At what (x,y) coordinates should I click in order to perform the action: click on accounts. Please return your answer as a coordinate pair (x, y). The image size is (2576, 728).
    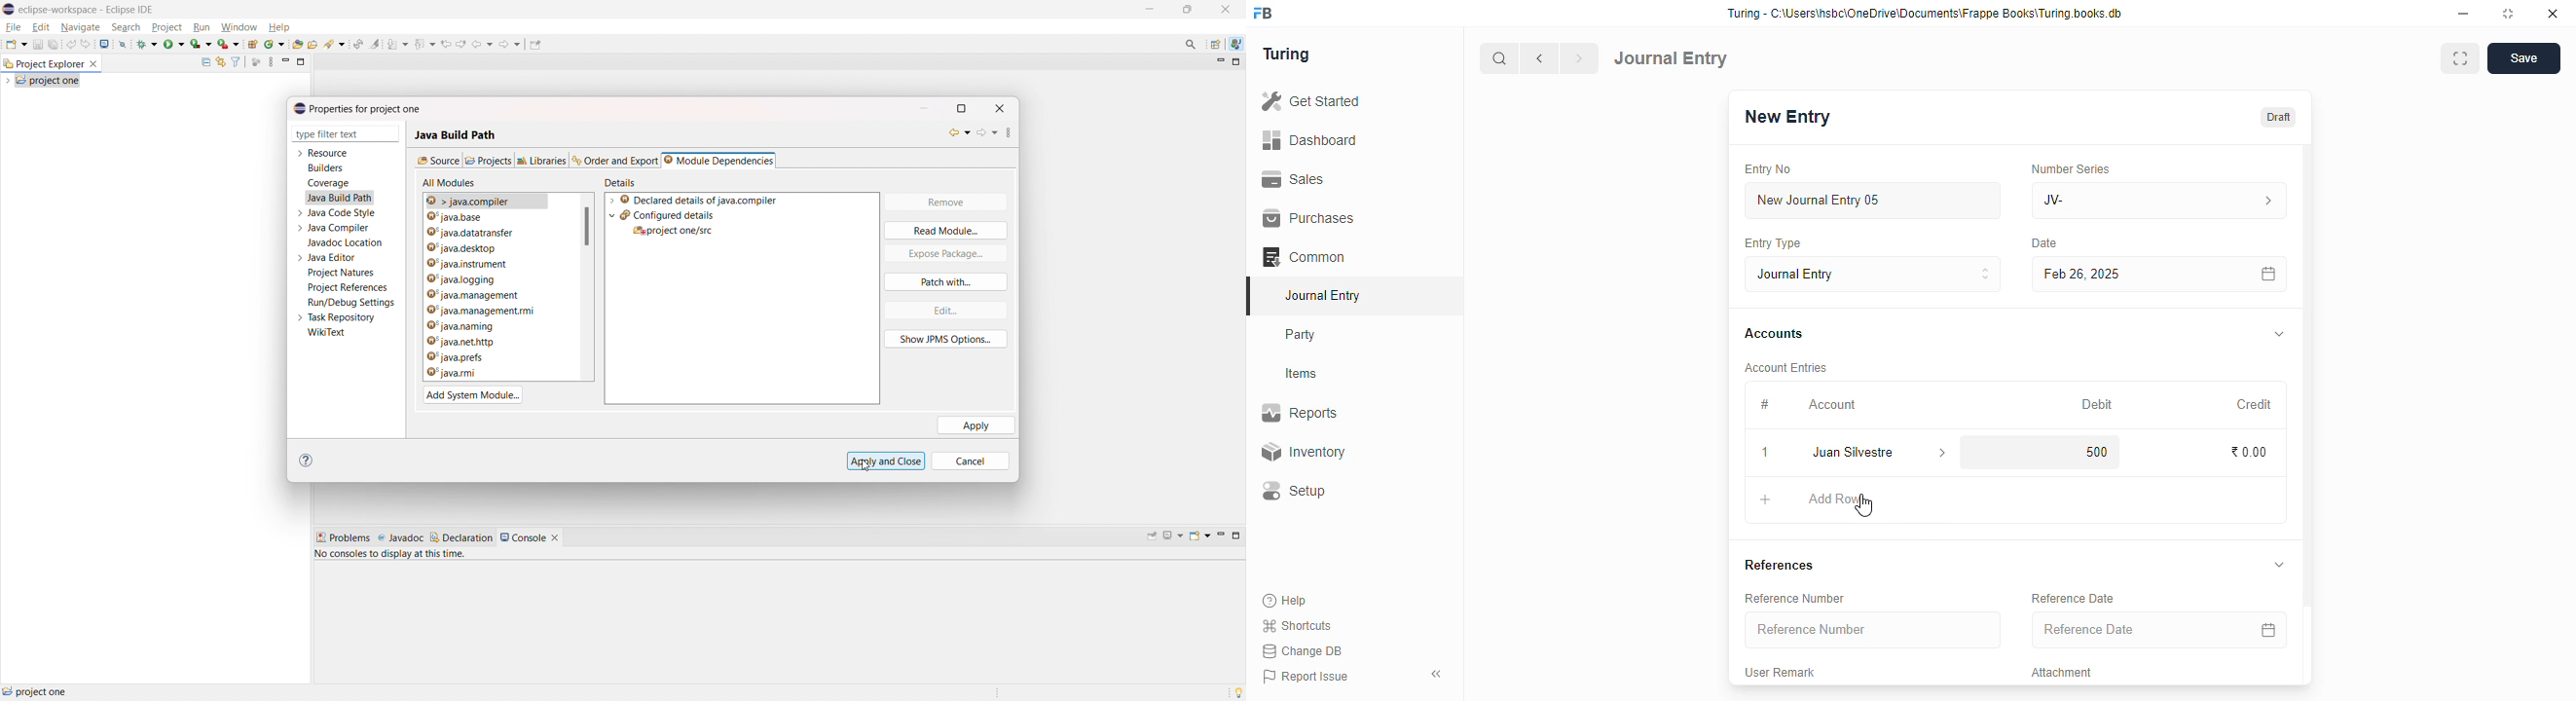
    Looking at the image, I should click on (1774, 334).